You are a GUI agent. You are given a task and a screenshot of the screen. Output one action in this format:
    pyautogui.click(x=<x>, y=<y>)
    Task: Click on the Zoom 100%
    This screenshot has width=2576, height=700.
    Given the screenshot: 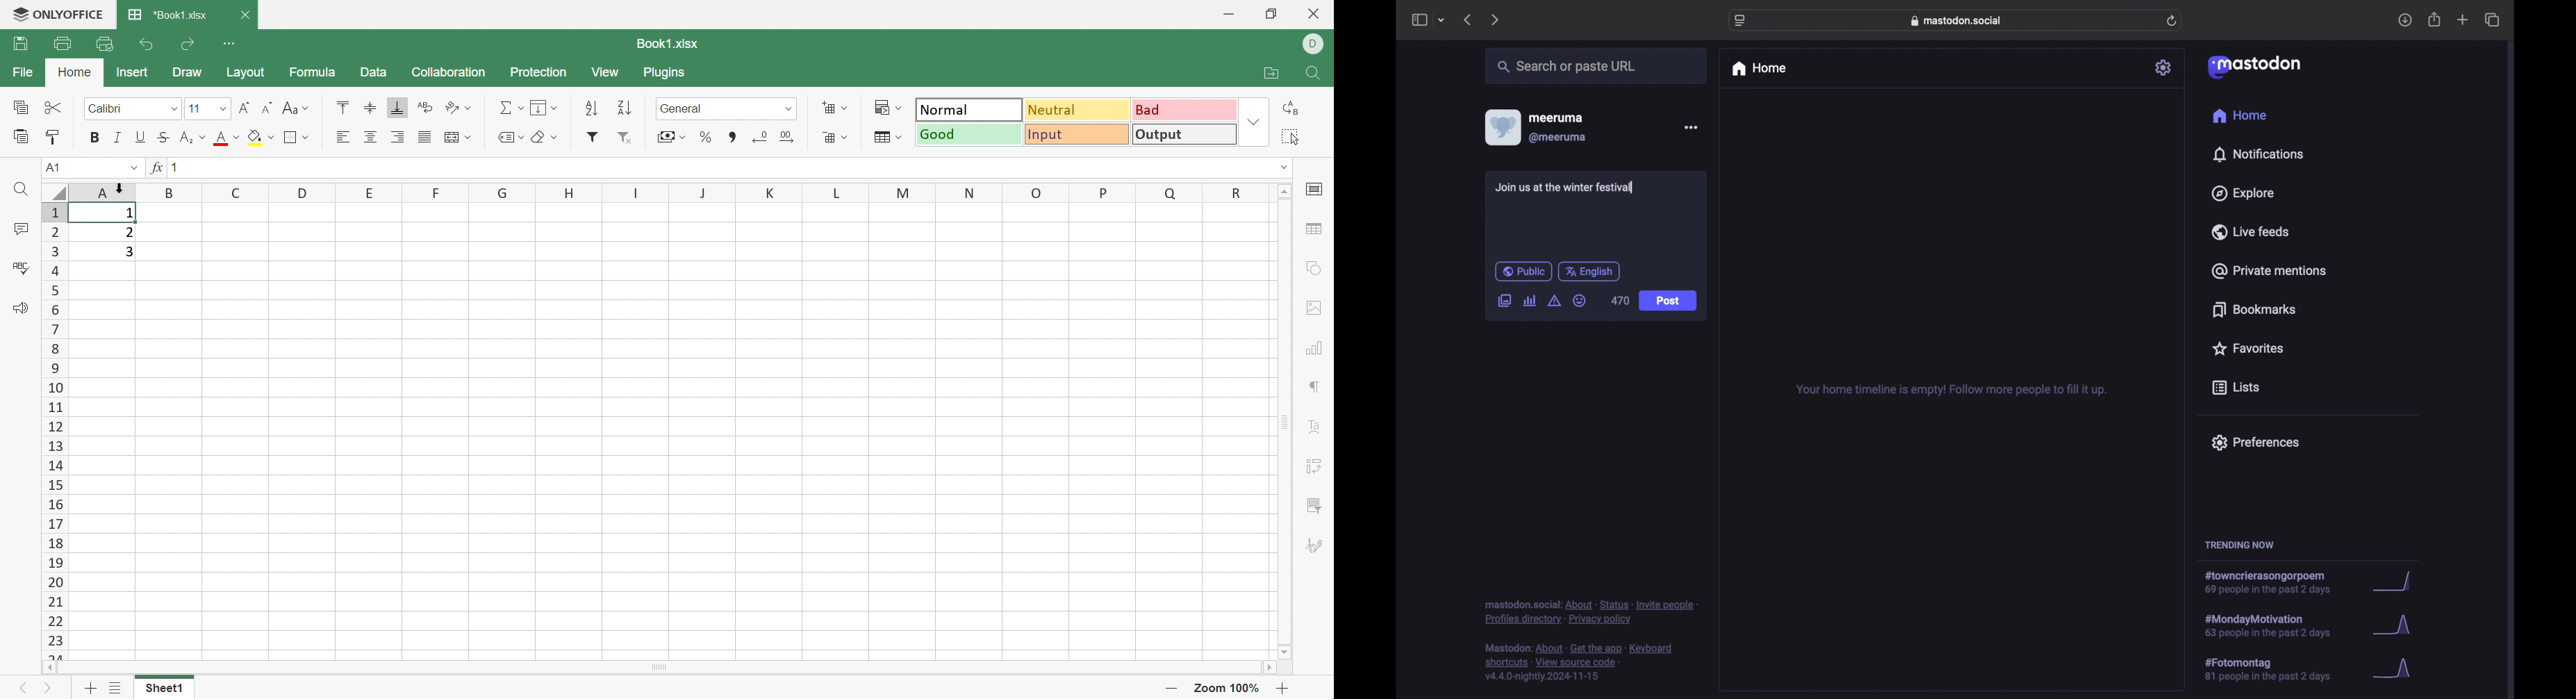 What is the action you would take?
    pyautogui.click(x=1228, y=690)
    